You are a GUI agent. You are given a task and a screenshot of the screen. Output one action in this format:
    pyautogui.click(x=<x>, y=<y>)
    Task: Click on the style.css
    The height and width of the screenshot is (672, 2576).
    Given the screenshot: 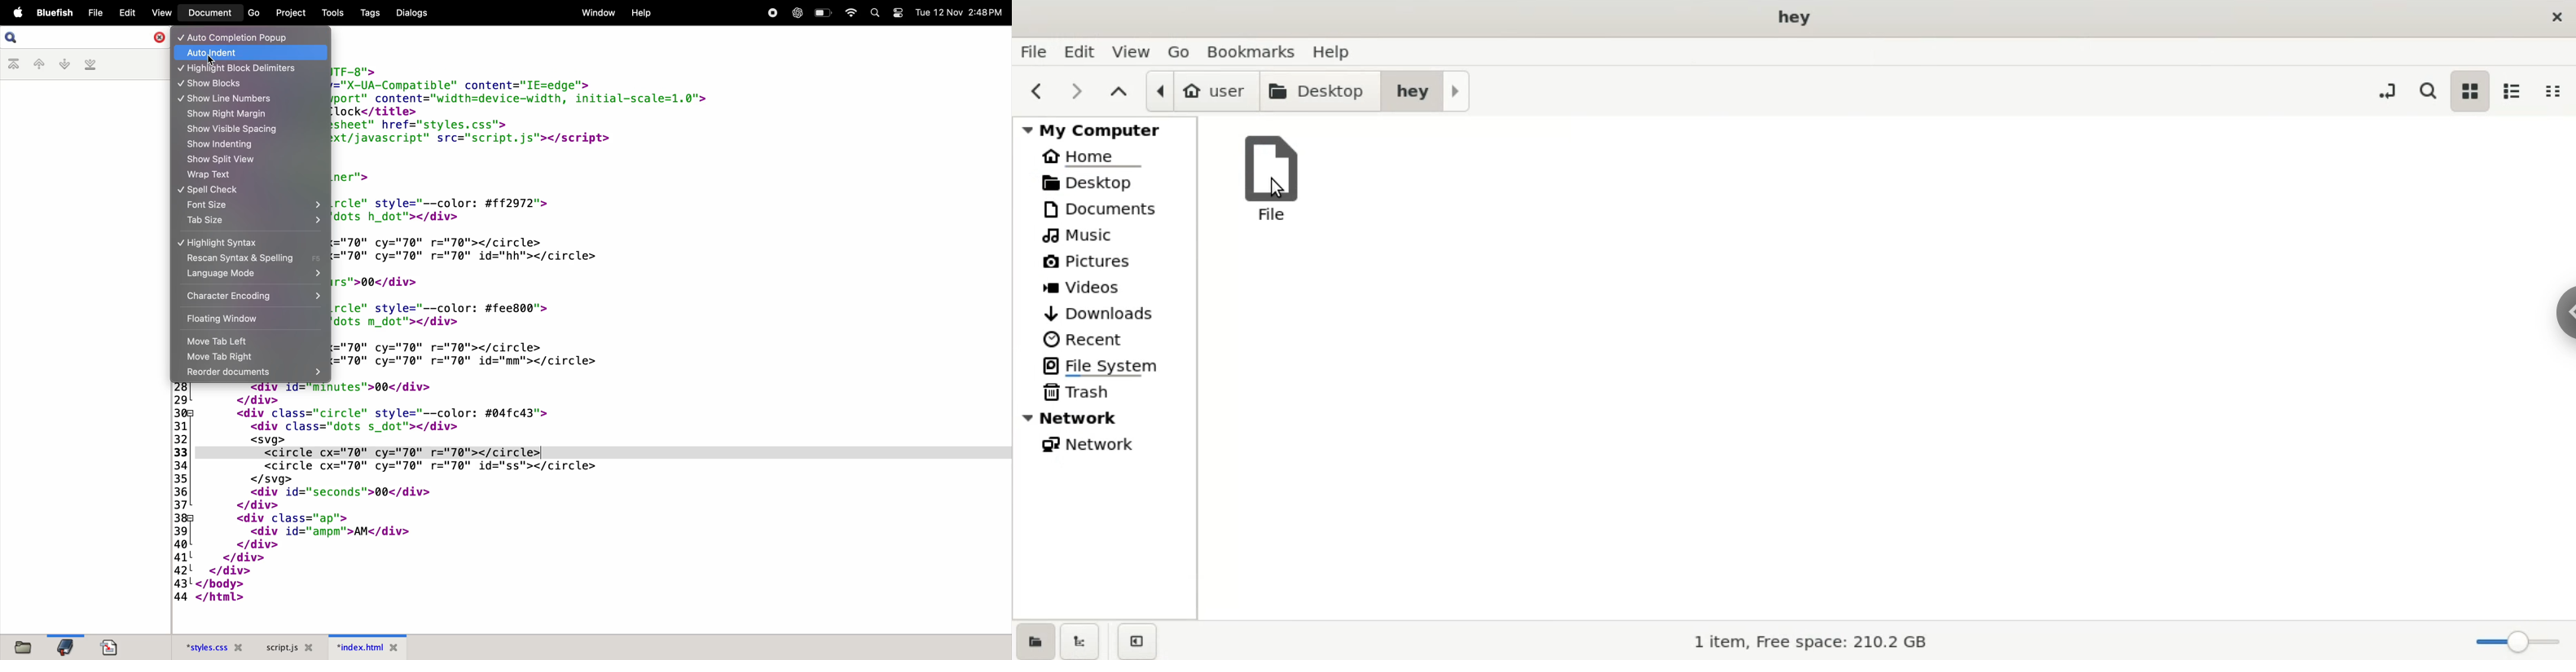 What is the action you would take?
    pyautogui.click(x=214, y=643)
    